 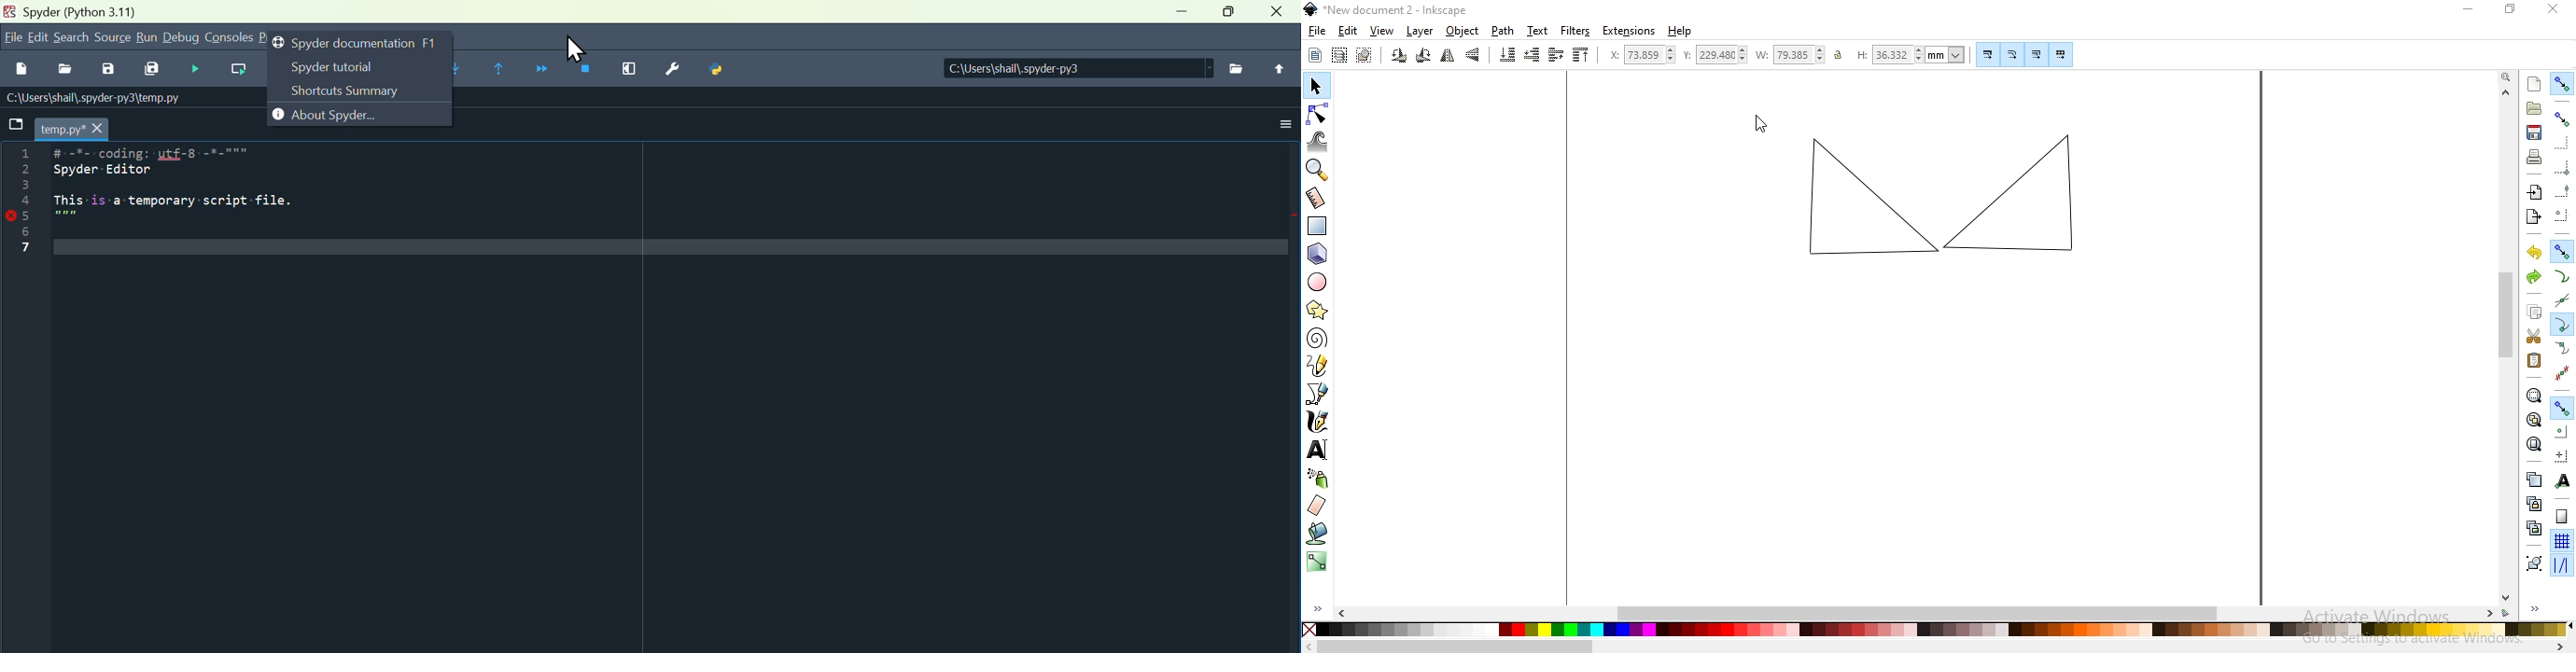 What do you see at coordinates (676, 68) in the screenshot?
I see `Preferences` at bounding box center [676, 68].